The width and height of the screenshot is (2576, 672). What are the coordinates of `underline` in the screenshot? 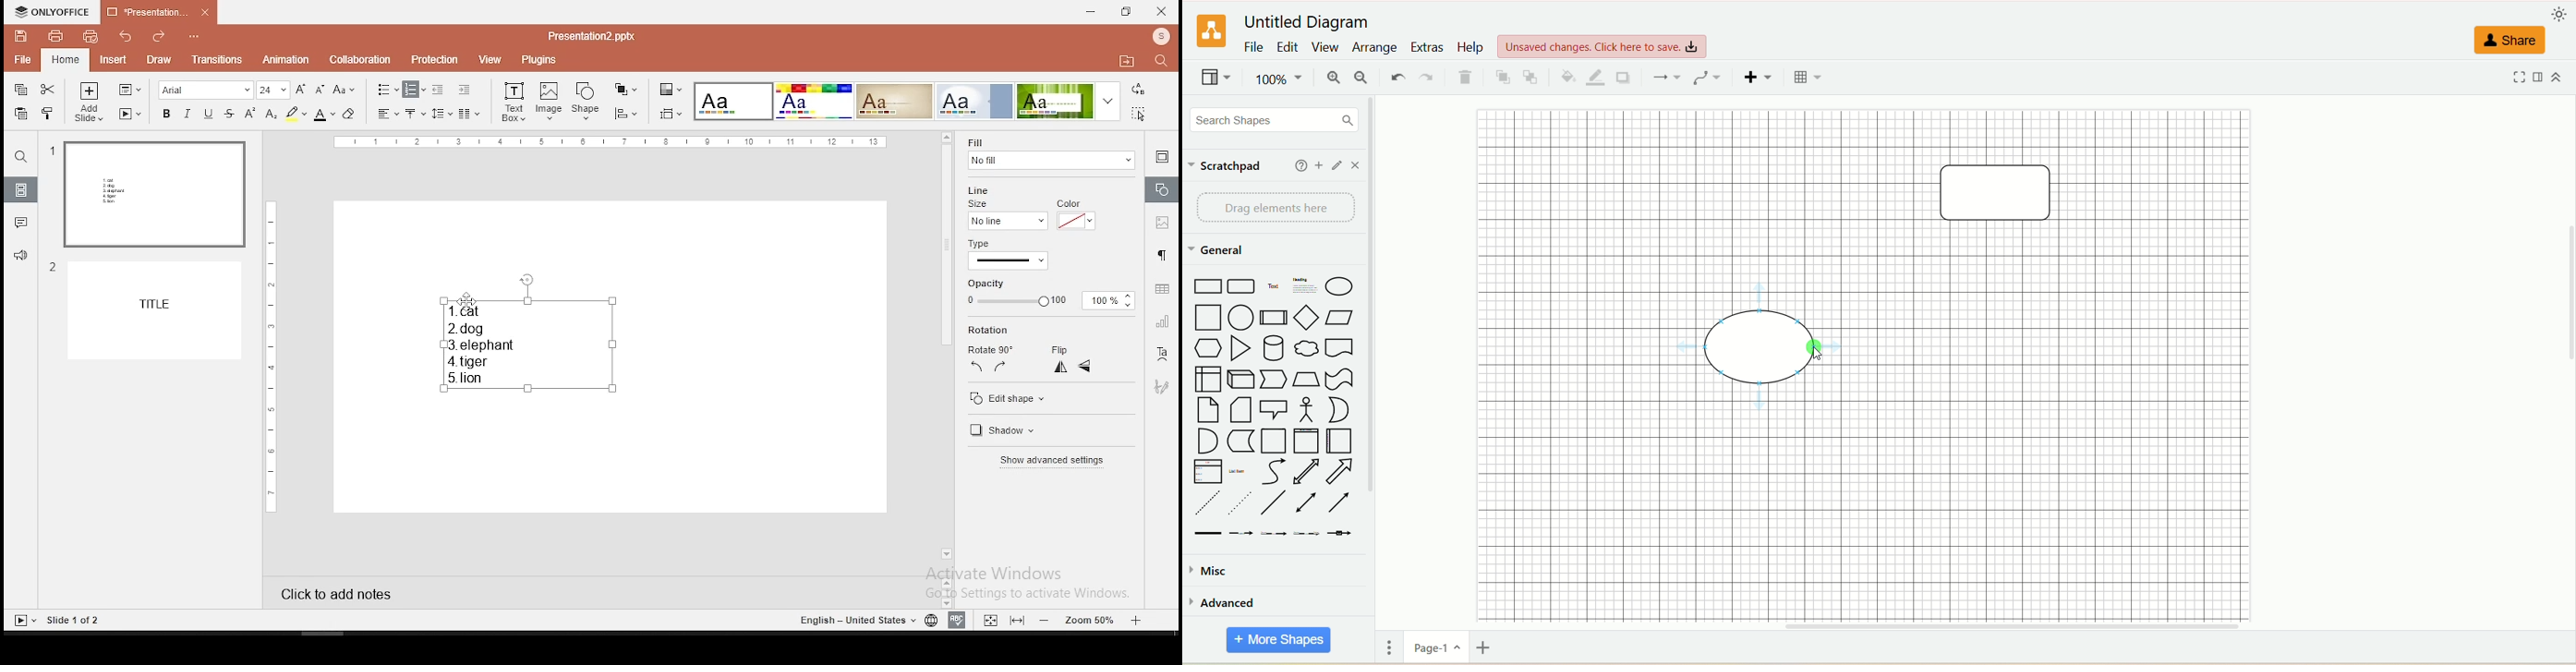 It's located at (208, 114).